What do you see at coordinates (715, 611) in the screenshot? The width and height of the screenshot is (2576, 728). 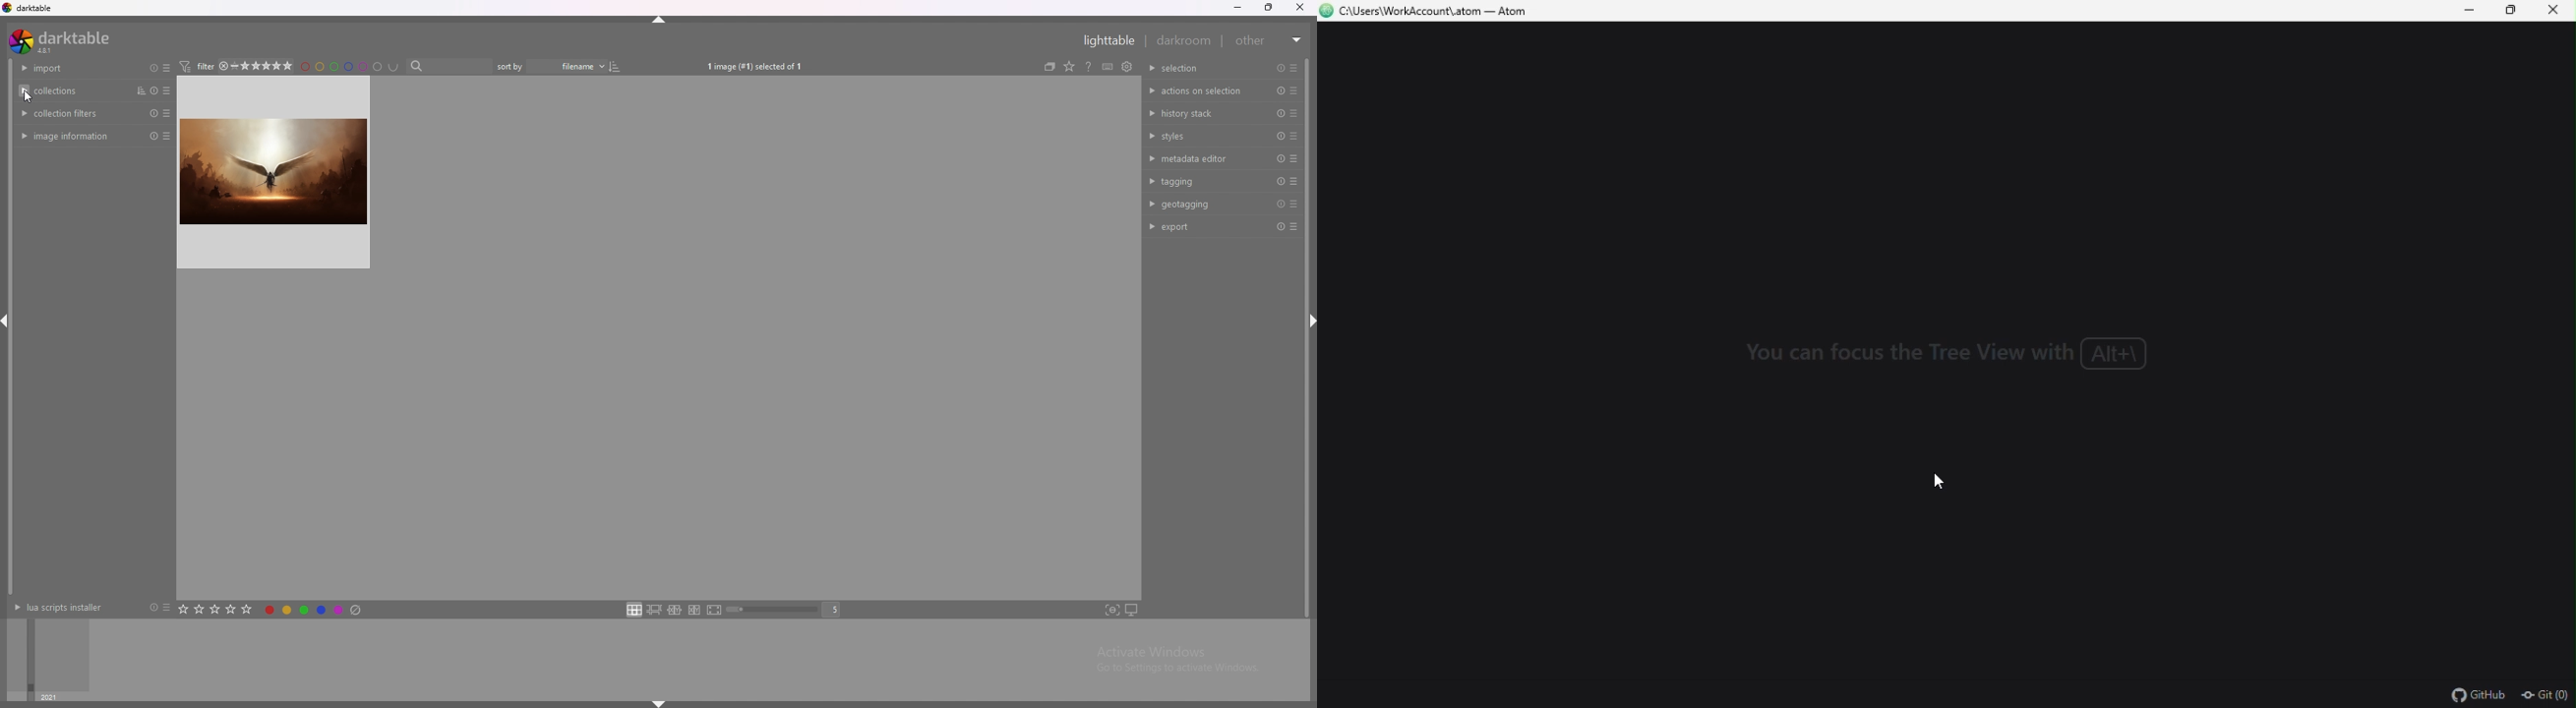 I see `full preview layout` at bounding box center [715, 611].